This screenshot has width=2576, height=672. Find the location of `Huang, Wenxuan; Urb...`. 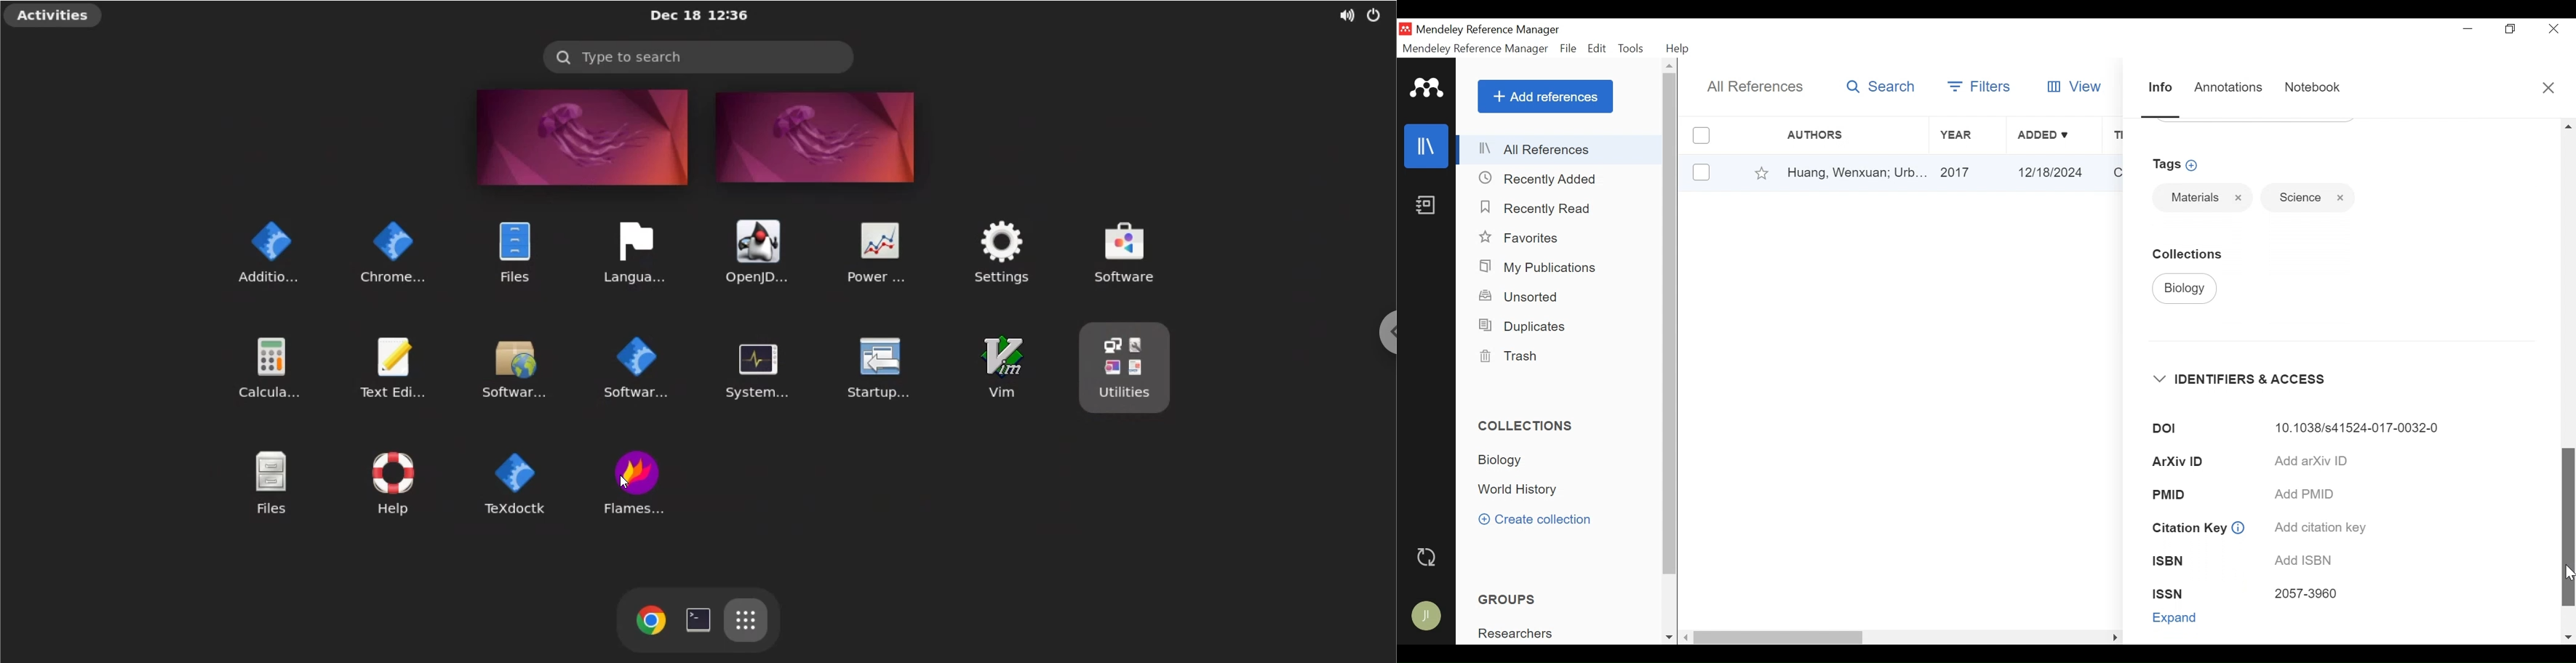

Huang, Wenxuan; Urb... is located at coordinates (1856, 173).